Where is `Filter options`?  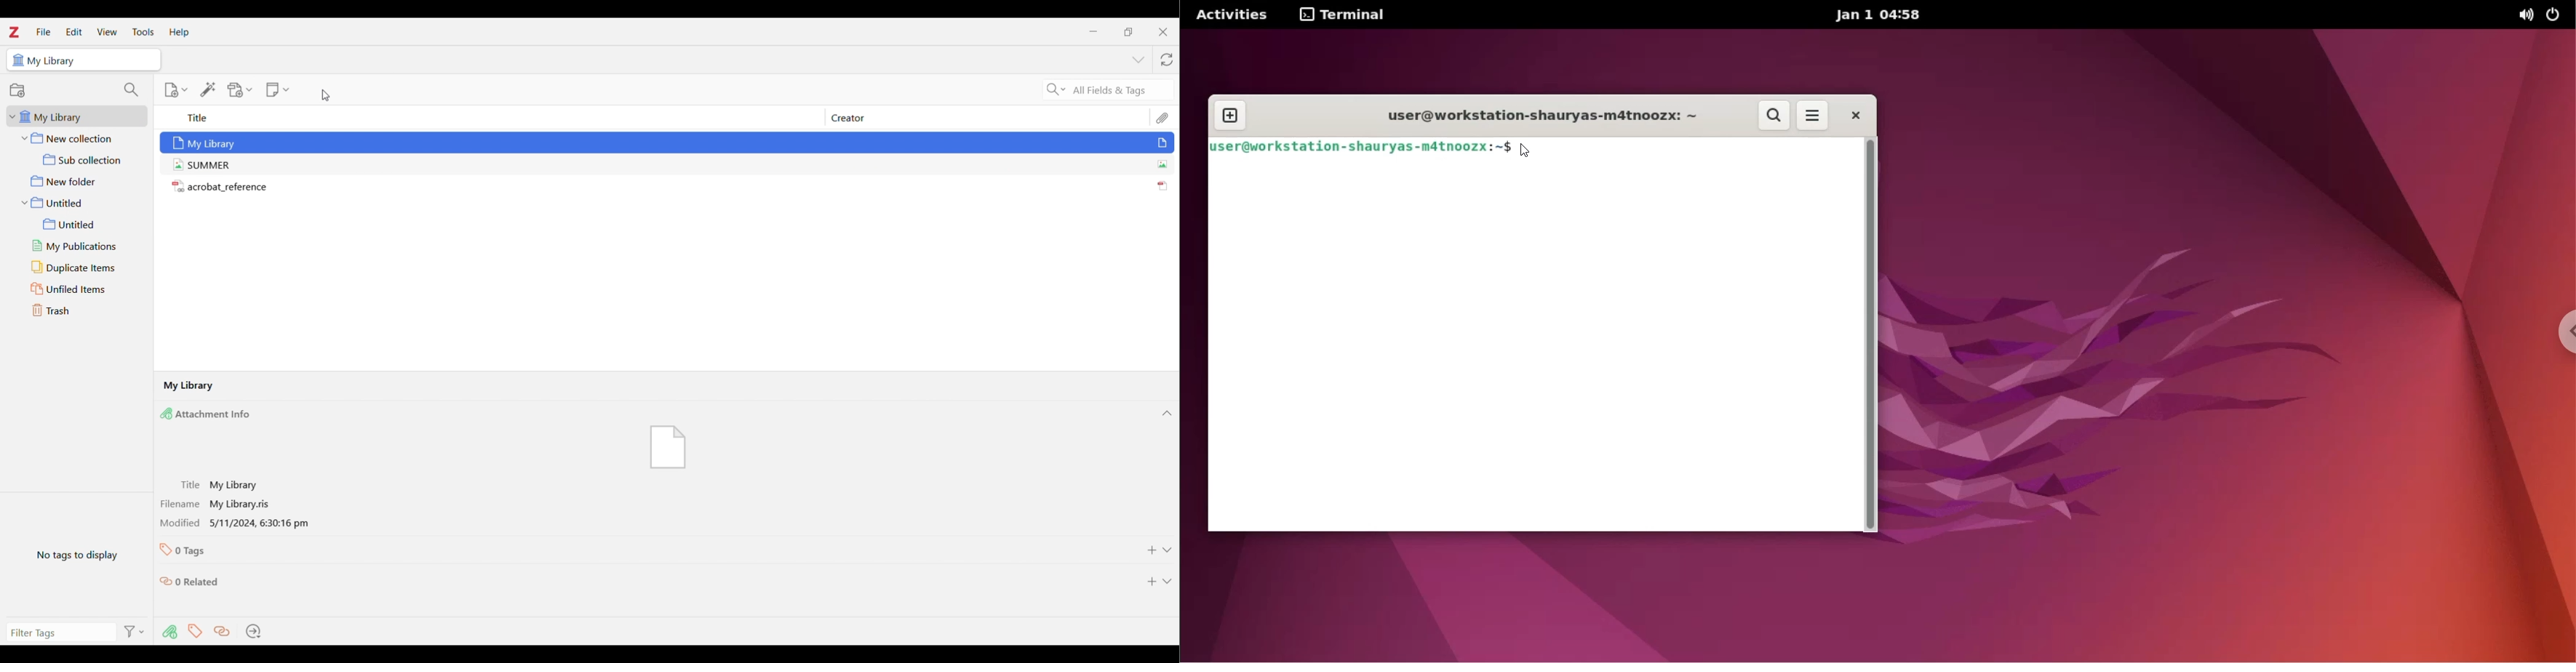
Filter options is located at coordinates (133, 631).